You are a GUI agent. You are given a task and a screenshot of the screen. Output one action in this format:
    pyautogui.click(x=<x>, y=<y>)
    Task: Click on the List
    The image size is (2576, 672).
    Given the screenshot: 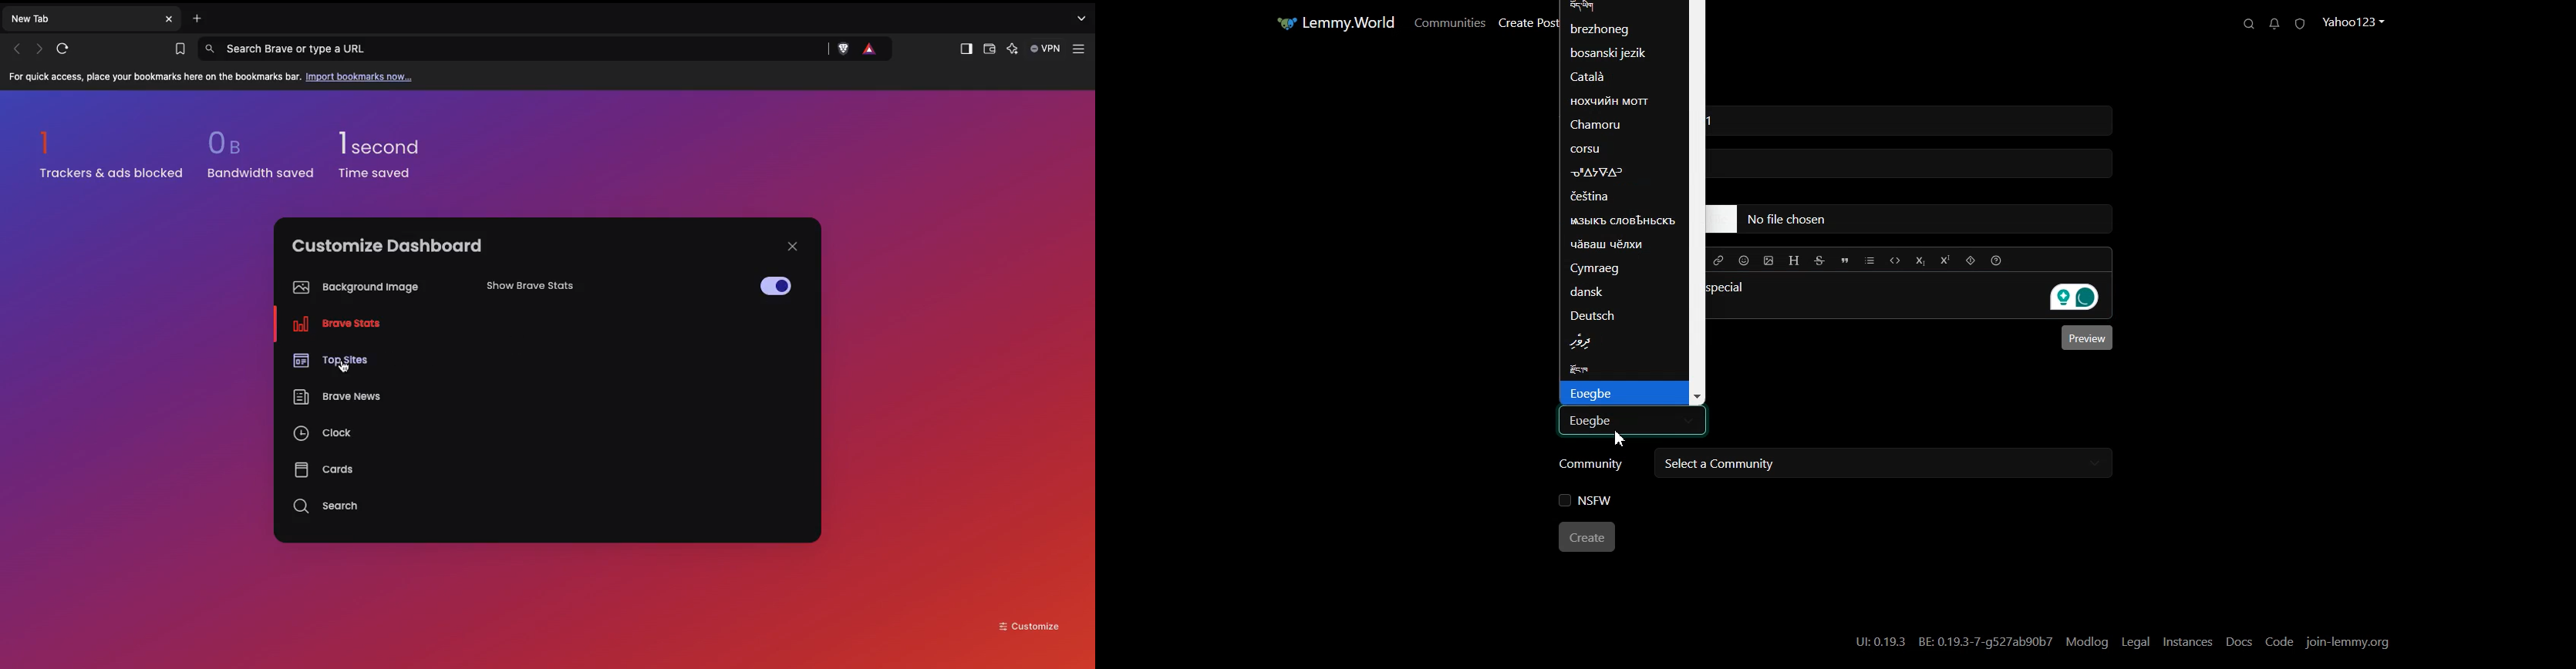 What is the action you would take?
    pyautogui.click(x=1869, y=261)
    